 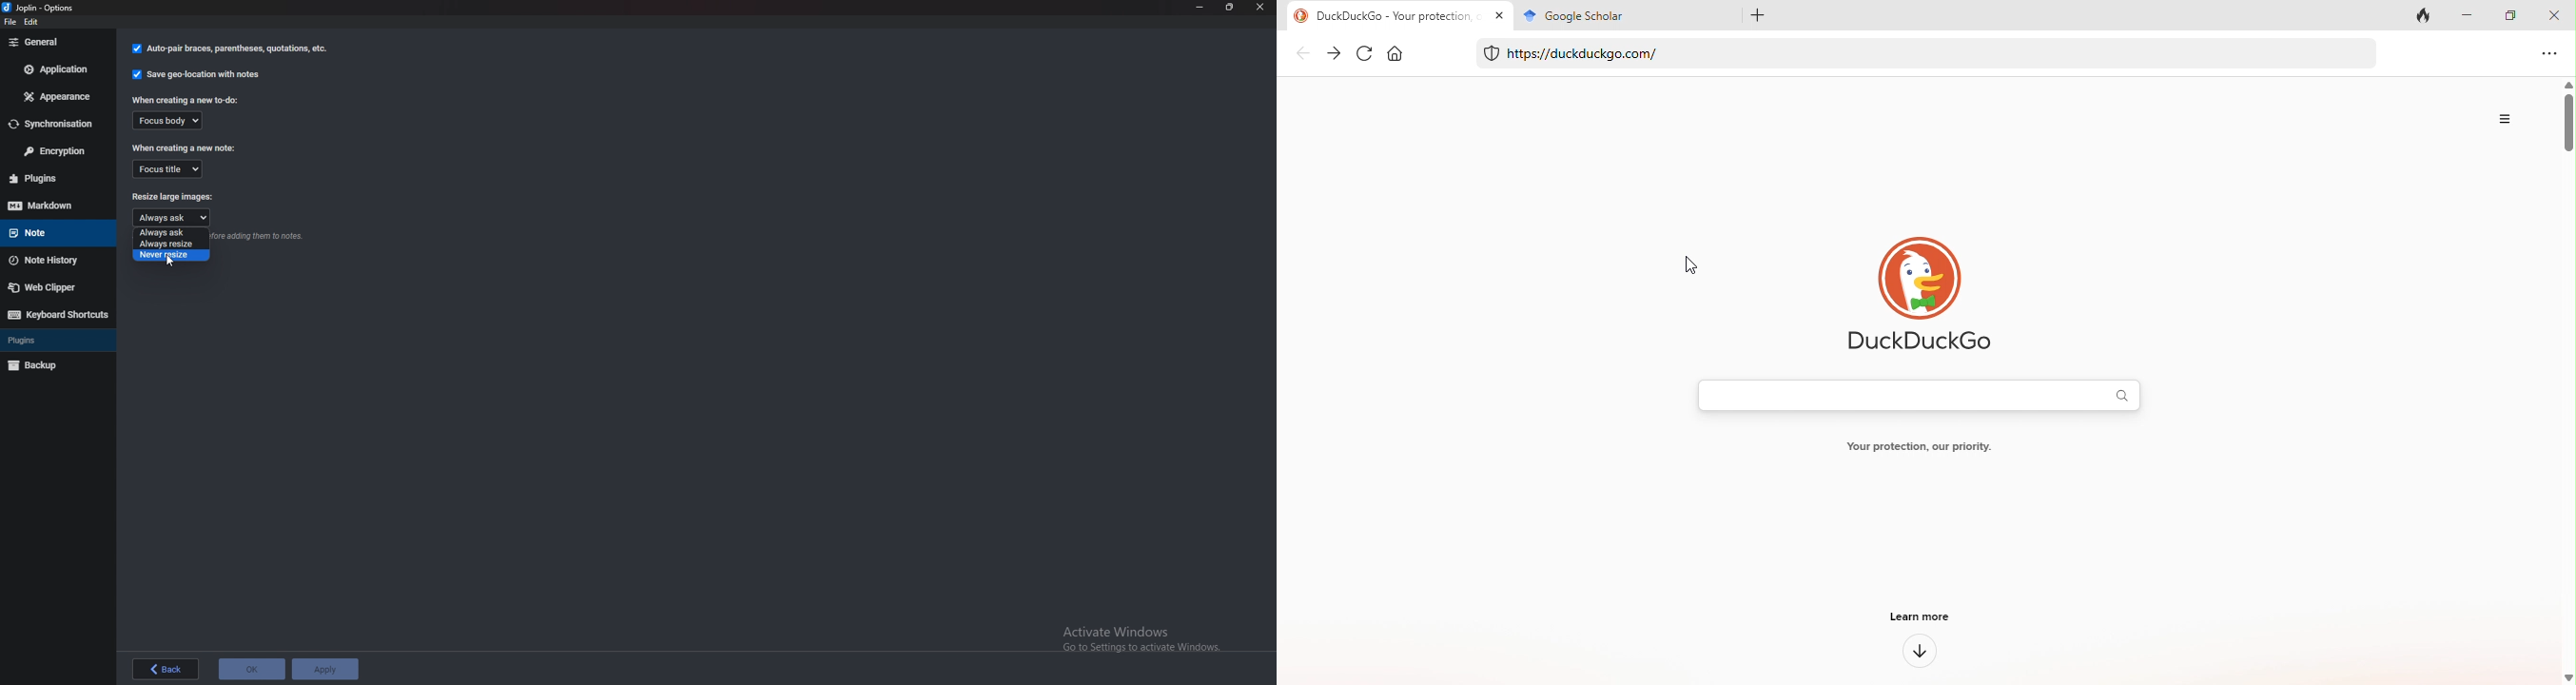 What do you see at coordinates (13, 25) in the screenshot?
I see `file` at bounding box center [13, 25].